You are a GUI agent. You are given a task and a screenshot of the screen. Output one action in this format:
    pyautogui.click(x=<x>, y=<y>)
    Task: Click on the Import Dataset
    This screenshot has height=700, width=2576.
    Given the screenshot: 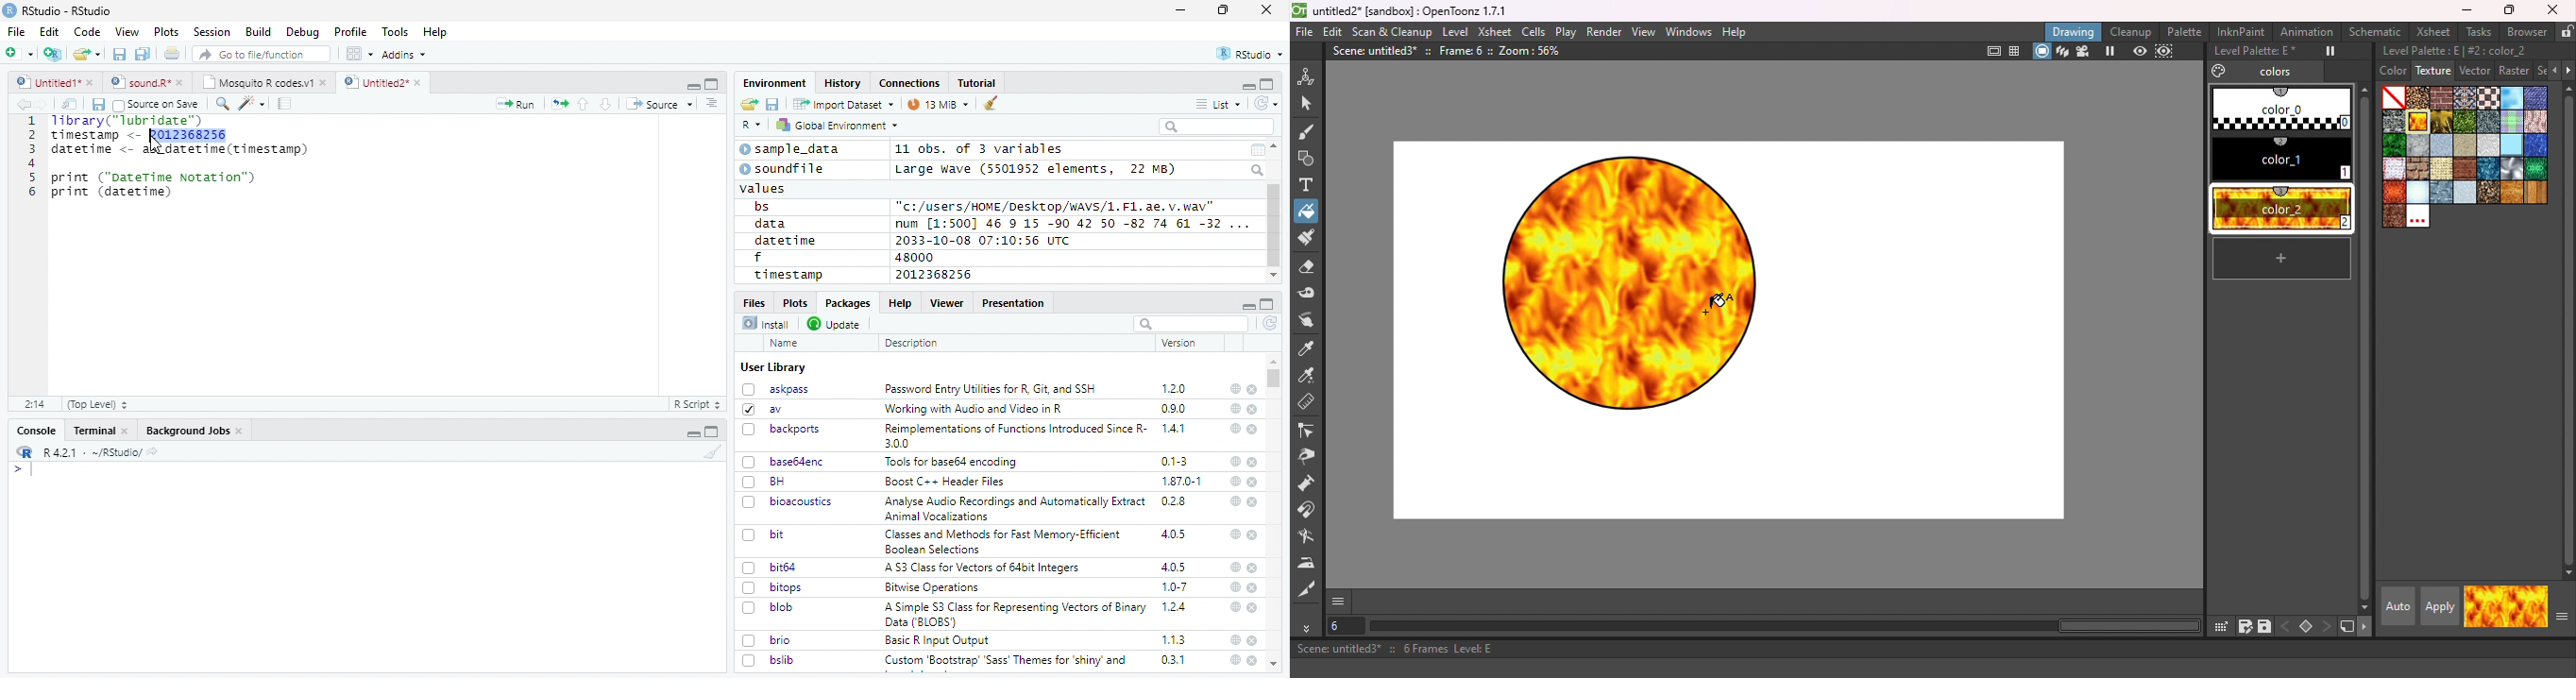 What is the action you would take?
    pyautogui.click(x=843, y=104)
    